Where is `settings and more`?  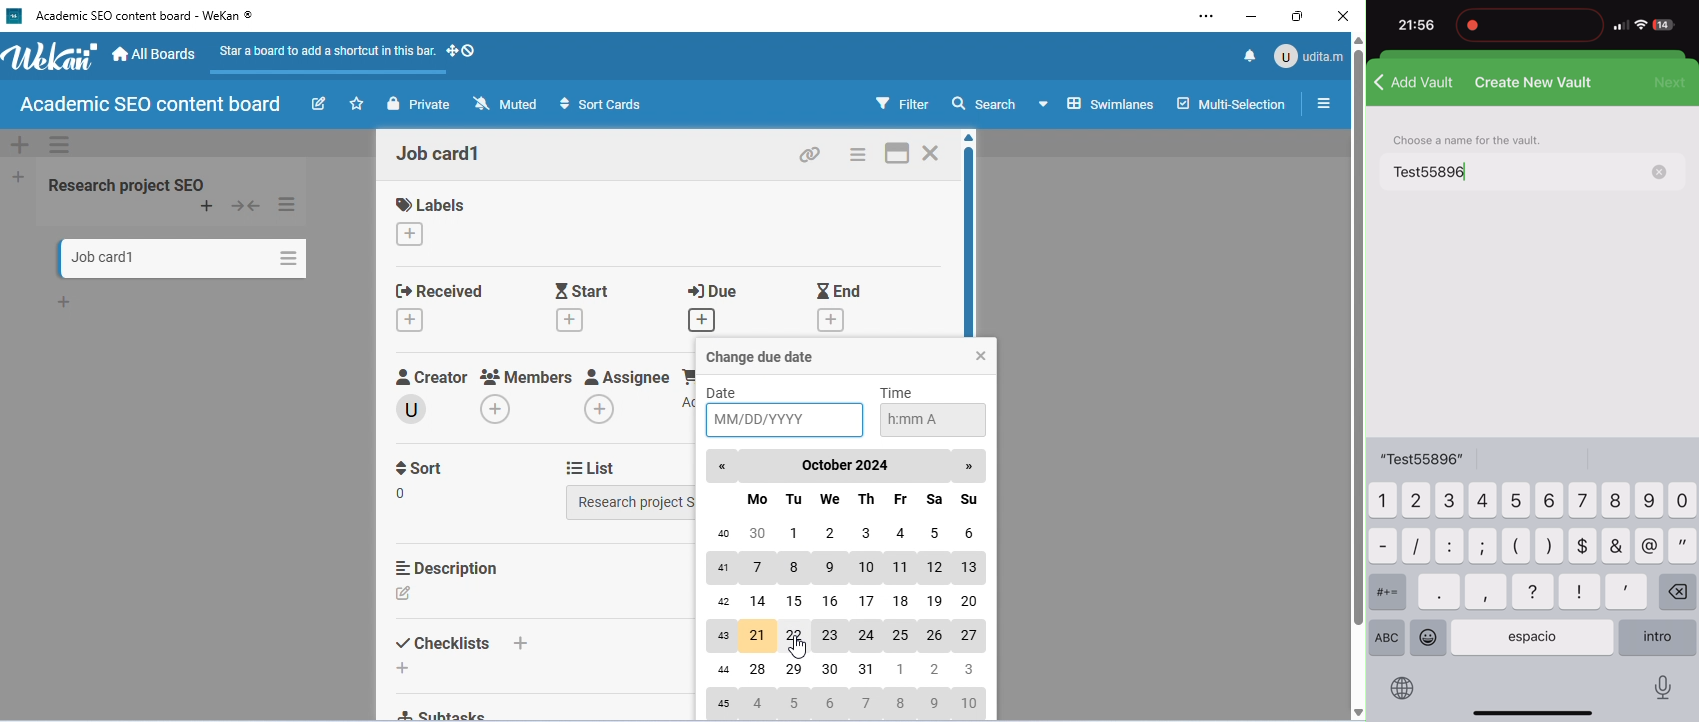
settings and more is located at coordinates (1211, 16).